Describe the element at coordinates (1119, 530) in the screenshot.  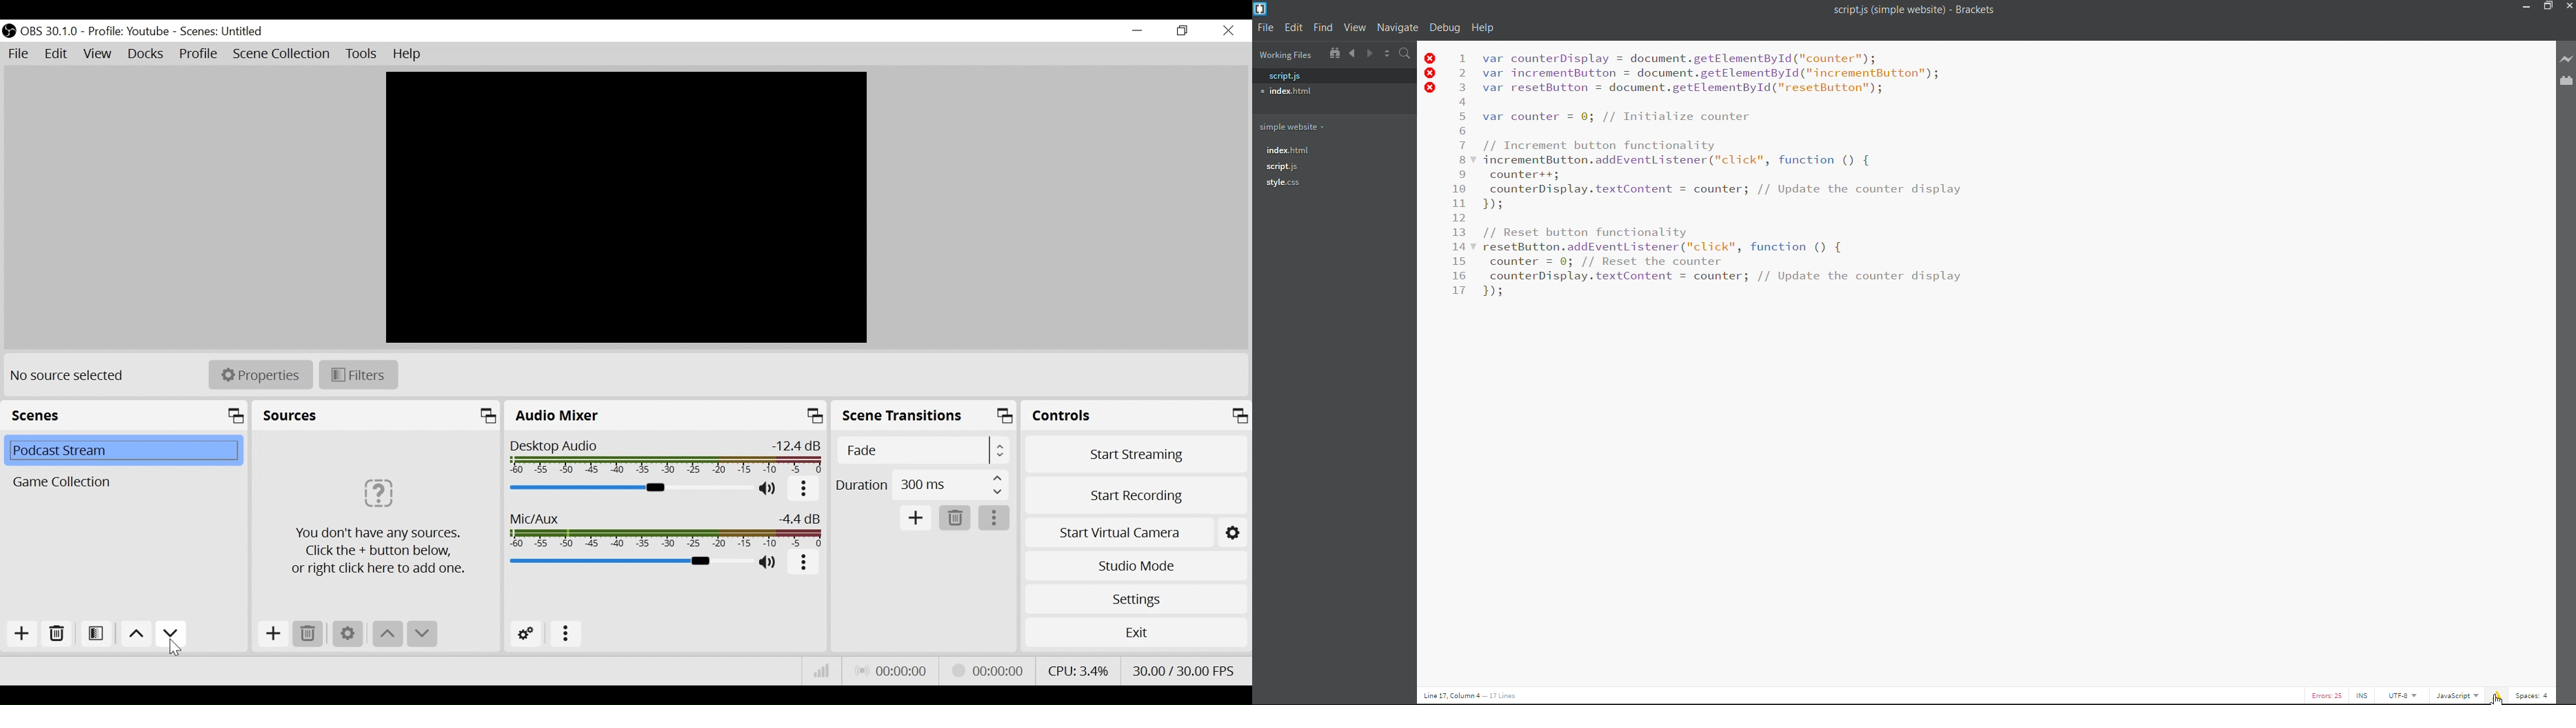
I see `Start Virtual Camera` at that location.